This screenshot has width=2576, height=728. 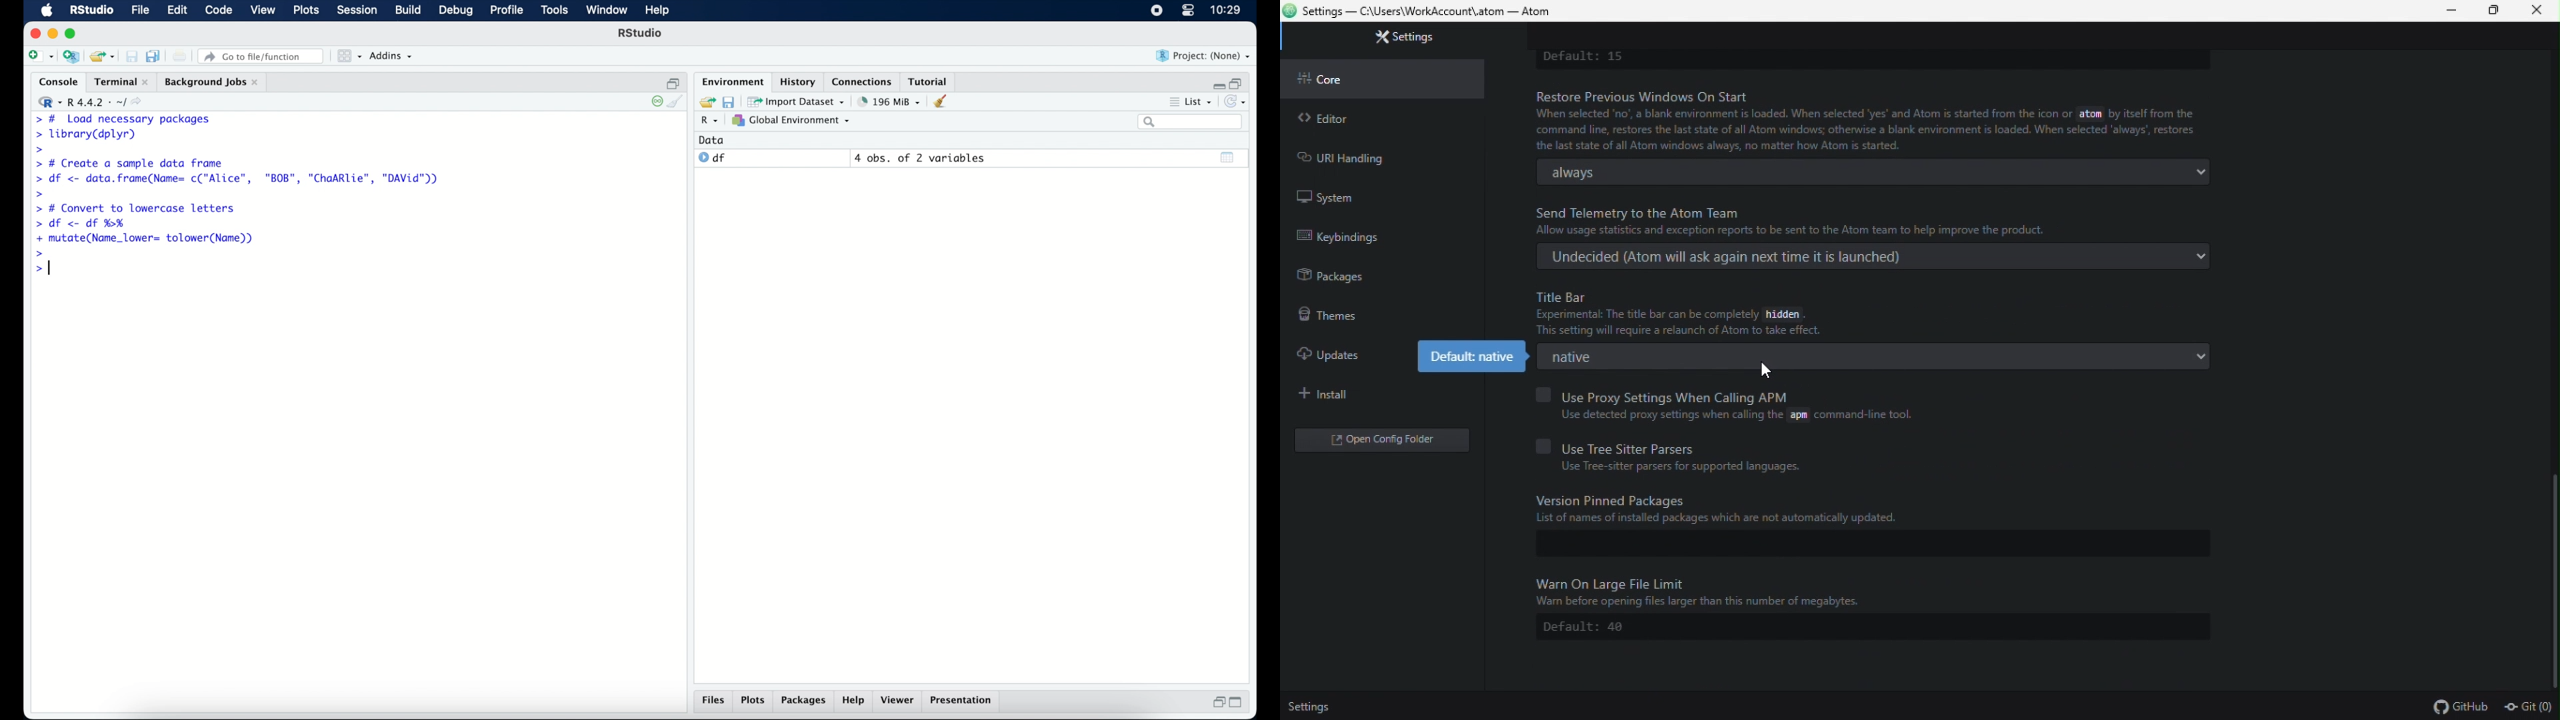 I want to click on environment, so click(x=731, y=81).